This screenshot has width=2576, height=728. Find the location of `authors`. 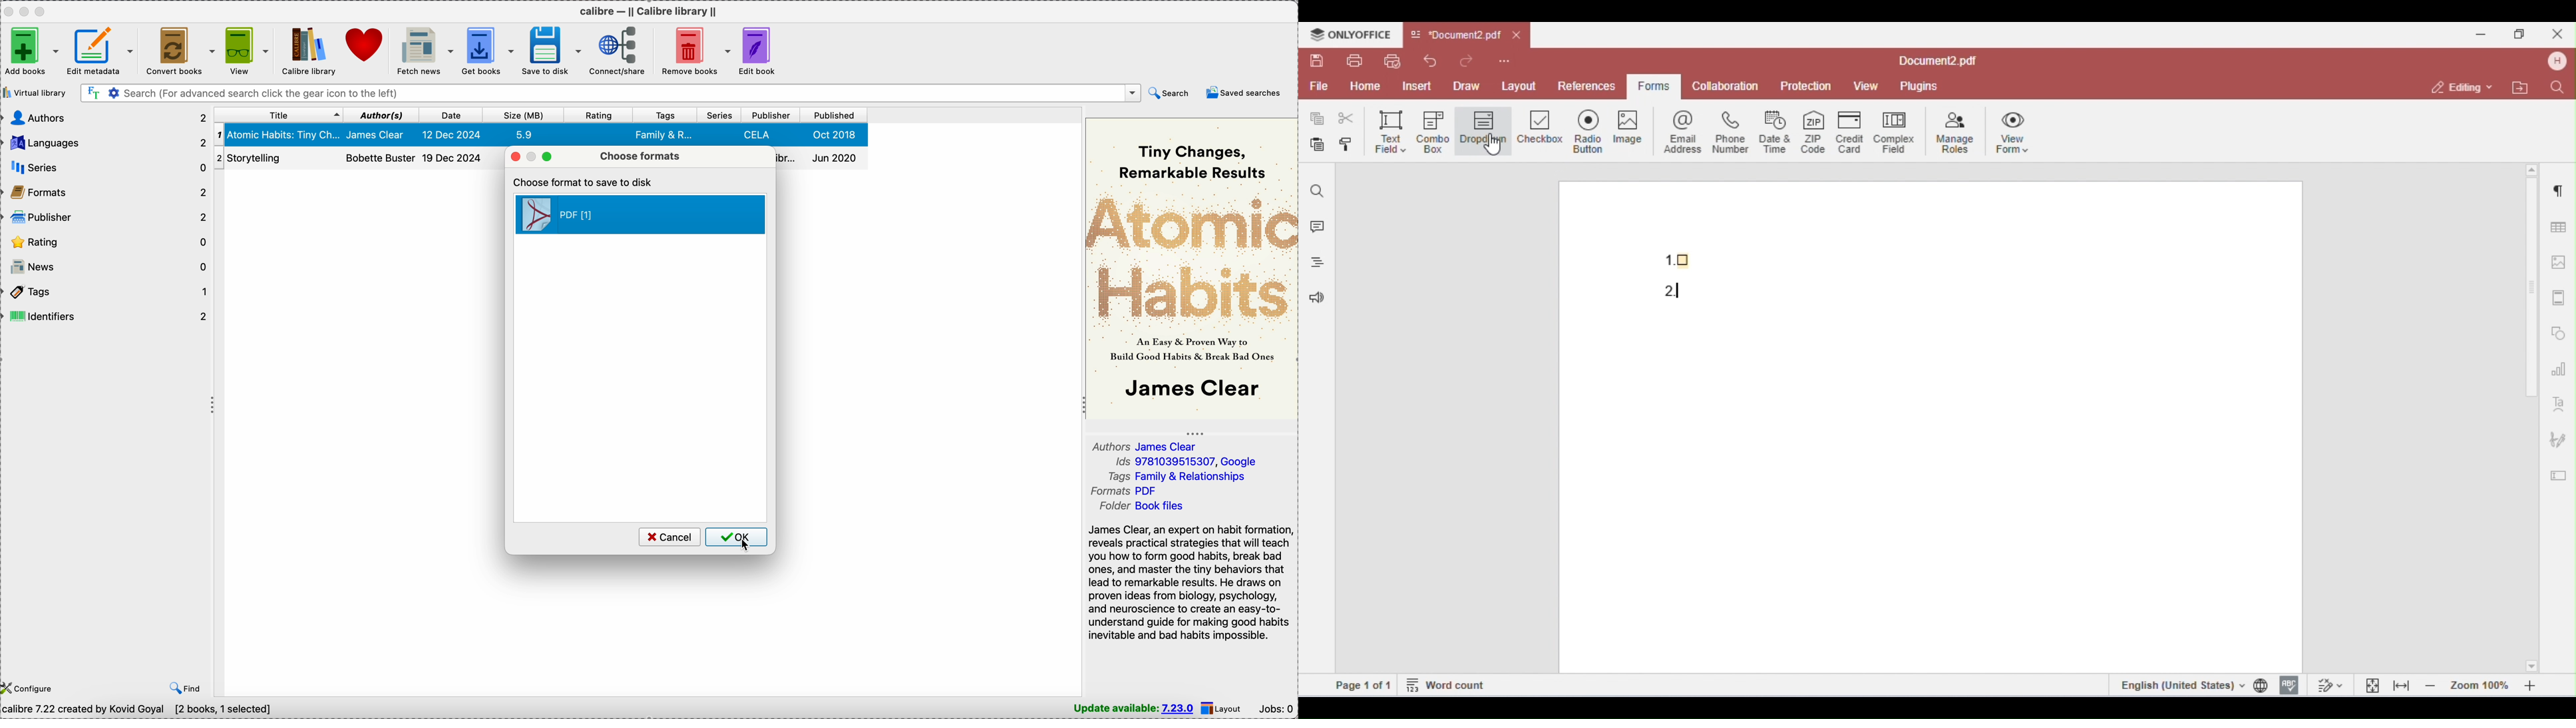

authors is located at coordinates (106, 117).